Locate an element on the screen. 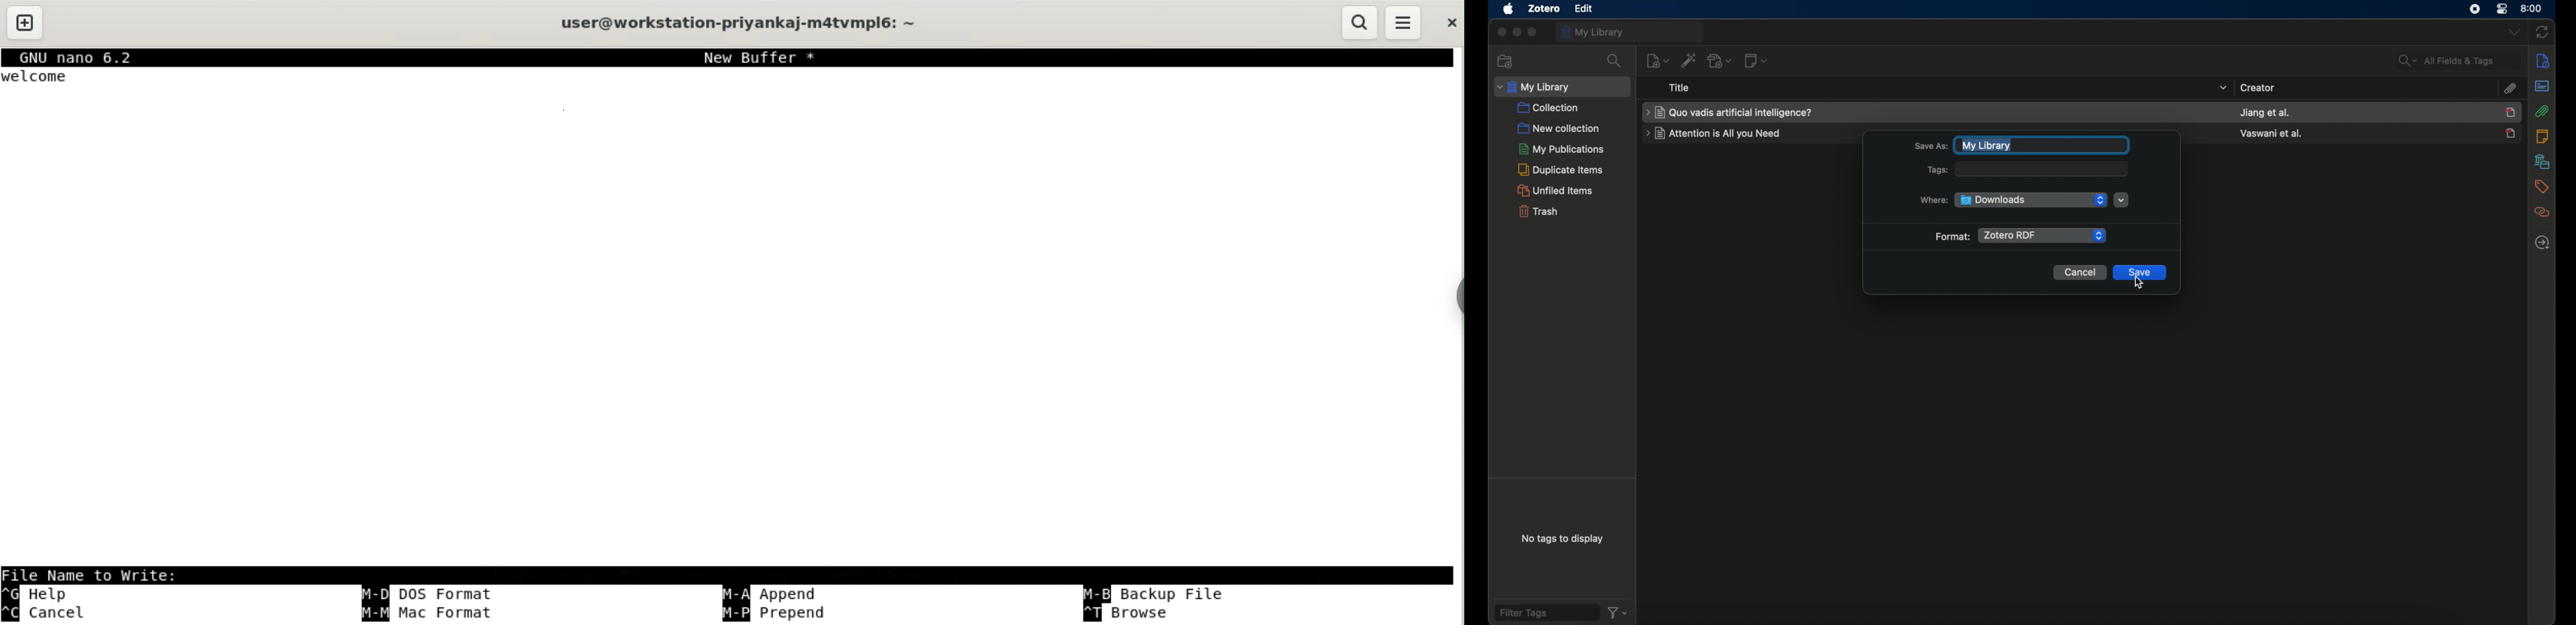  abstract is located at coordinates (2541, 86).